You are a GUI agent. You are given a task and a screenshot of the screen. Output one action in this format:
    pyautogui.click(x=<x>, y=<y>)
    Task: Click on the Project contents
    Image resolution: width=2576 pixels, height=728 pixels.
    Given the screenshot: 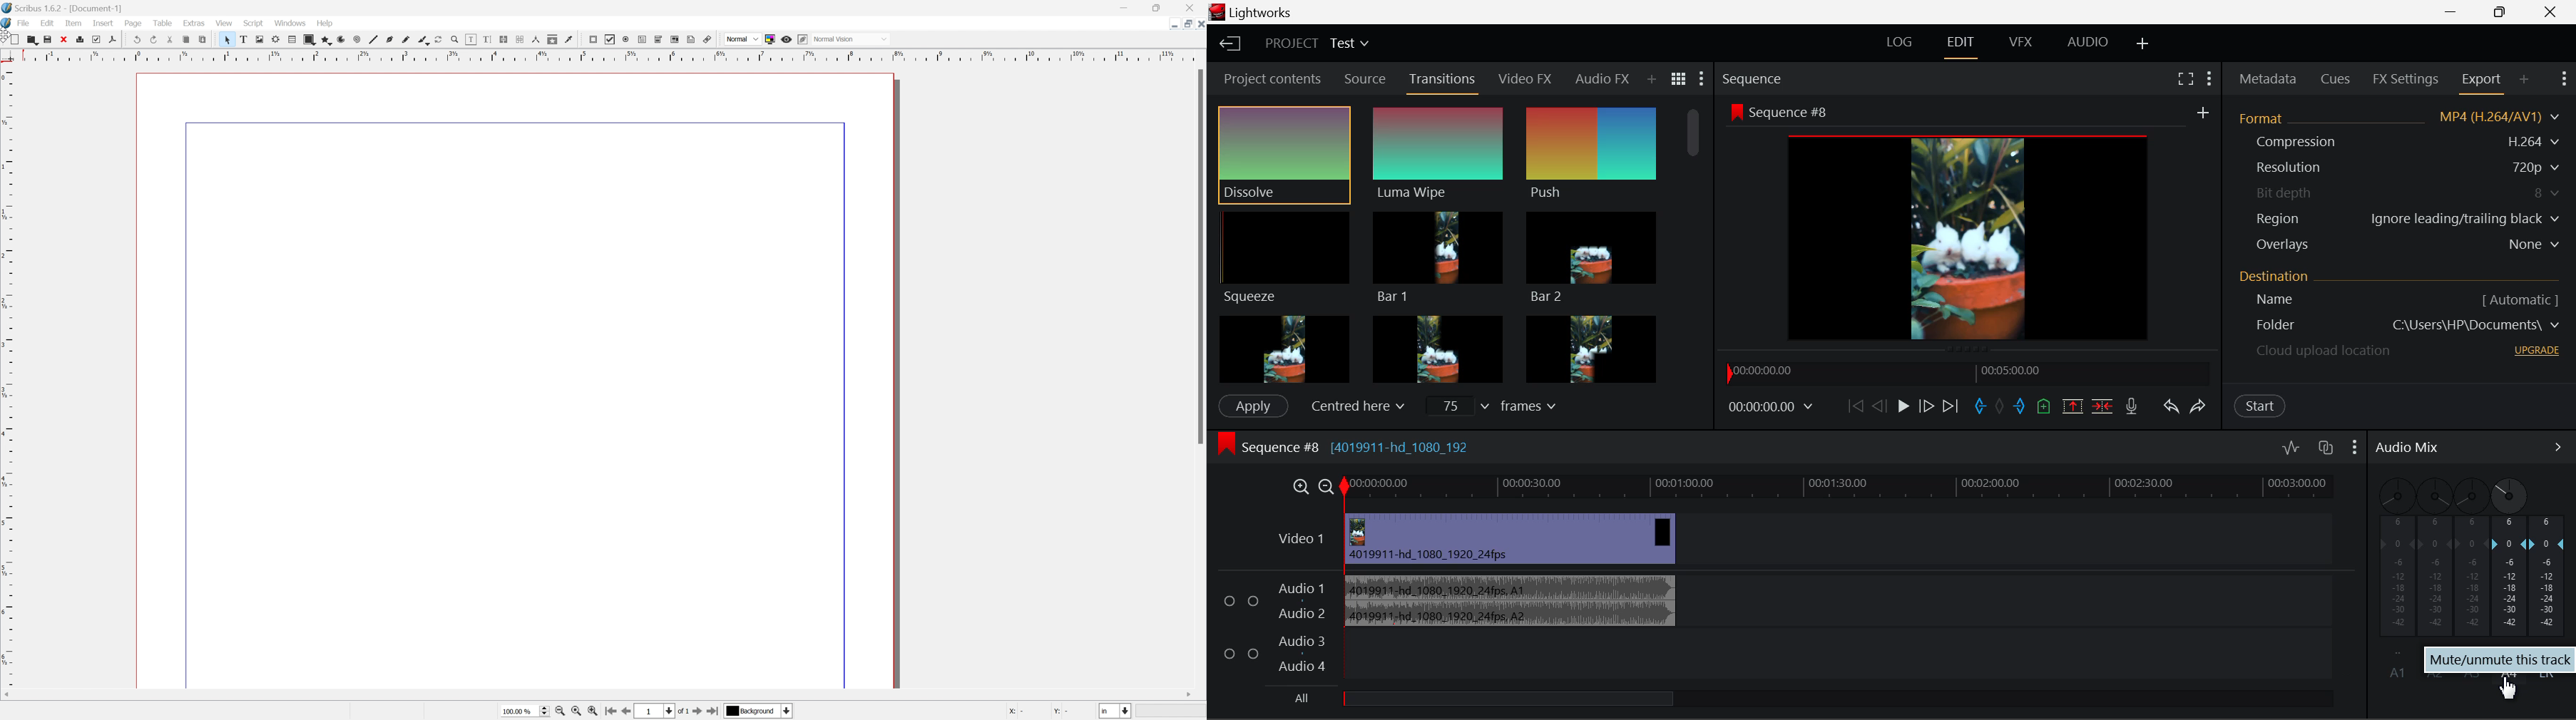 What is the action you would take?
    pyautogui.click(x=1267, y=79)
    